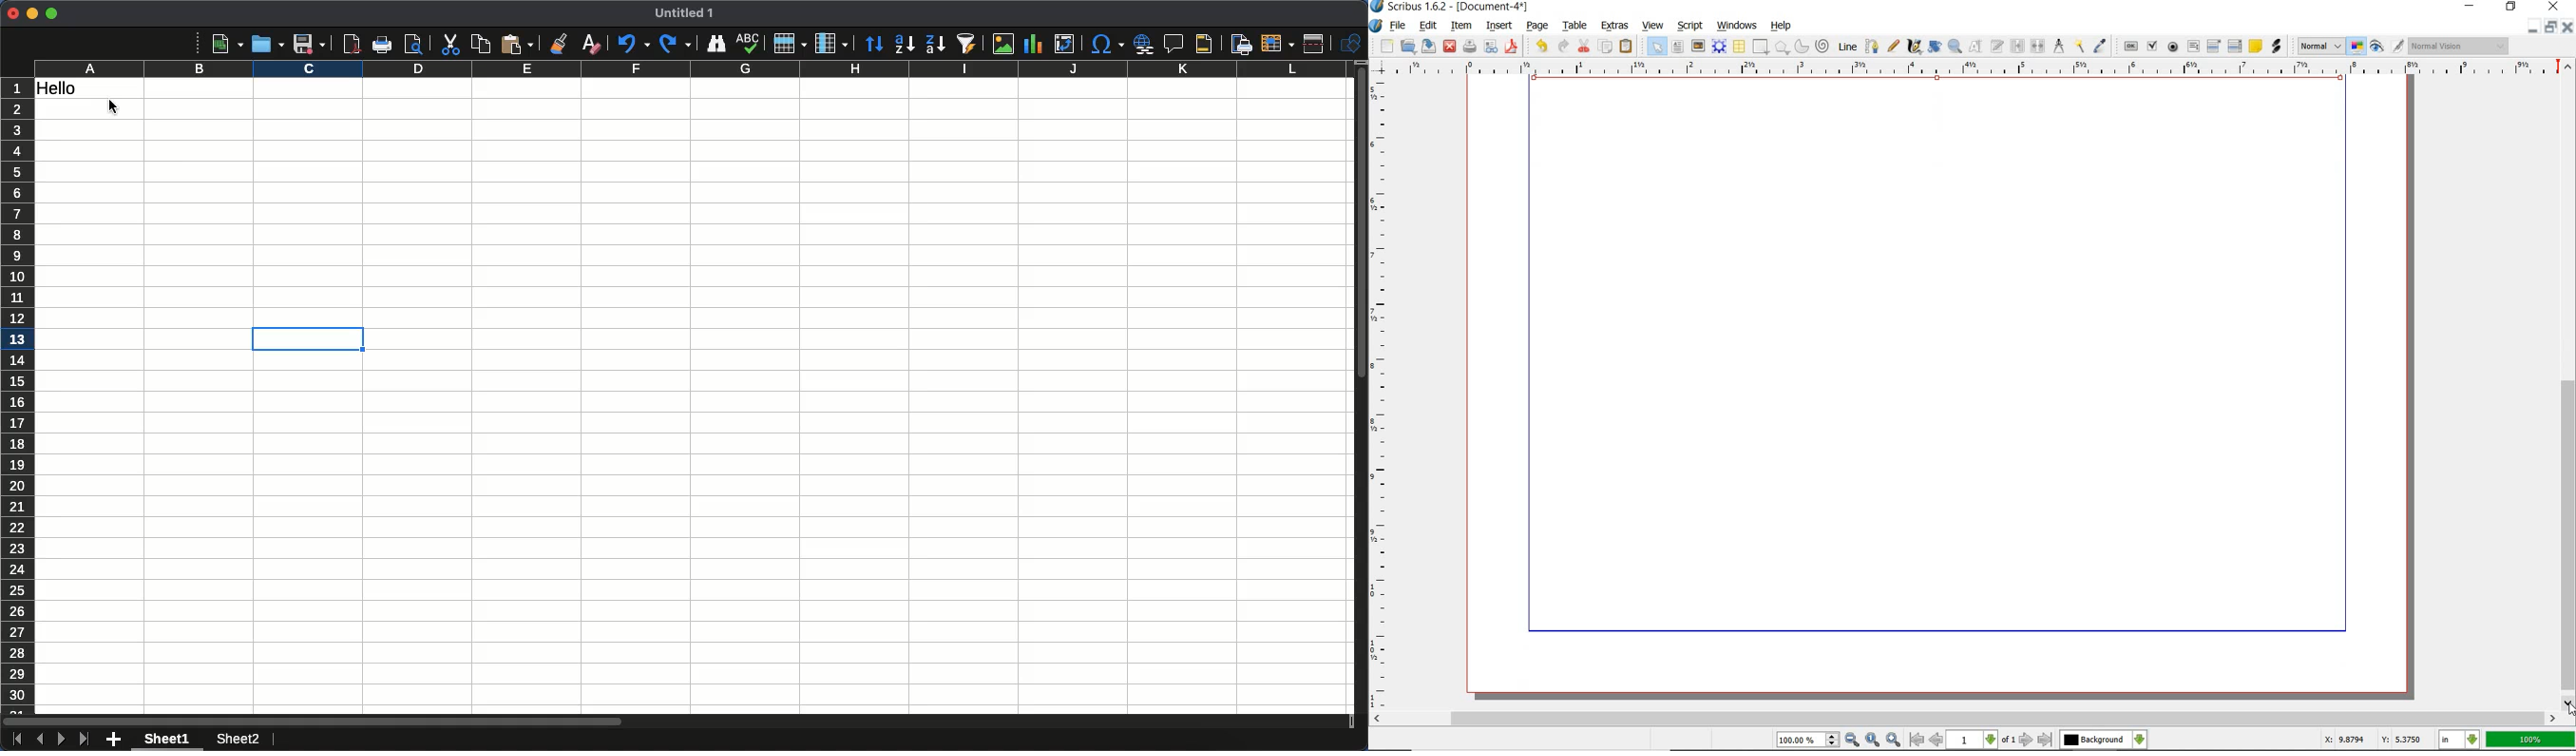  I want to click on Row, so click(791, 43).